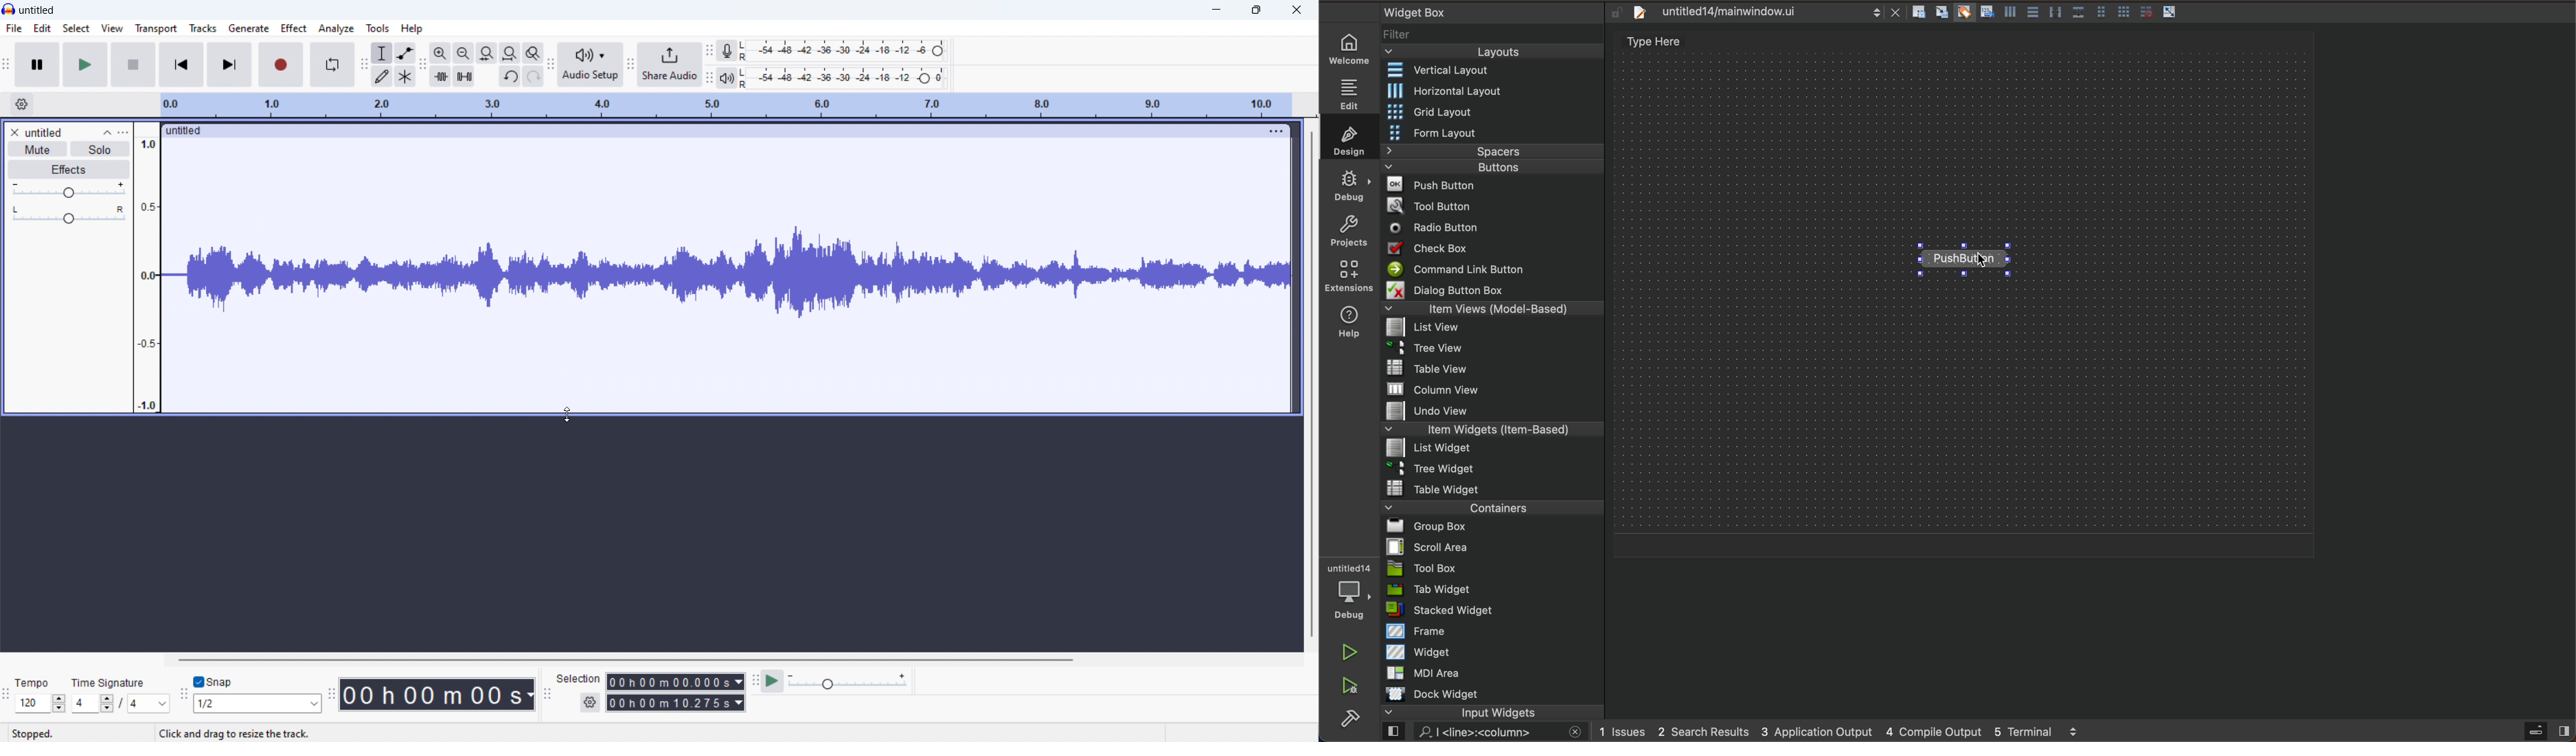  I want to click on undo, so click(510, 77).